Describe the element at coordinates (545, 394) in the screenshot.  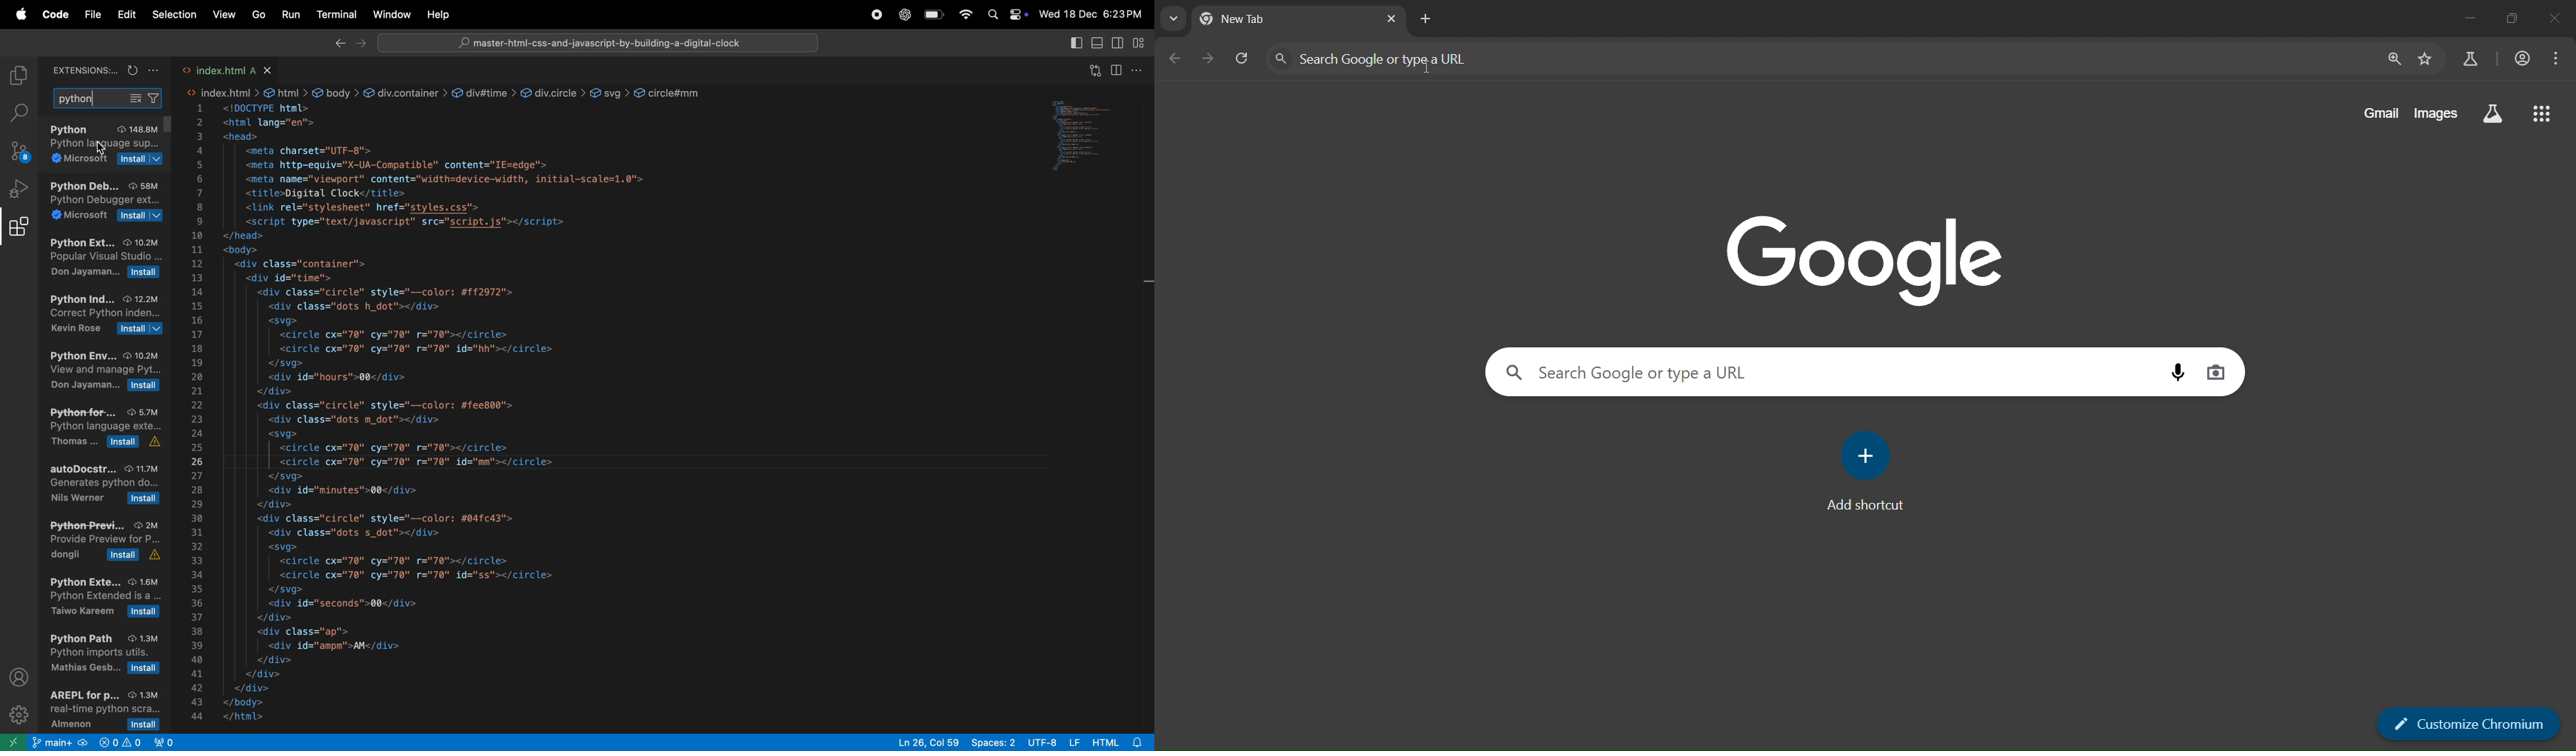
I see `This code block describing about front page of a website` at that location.